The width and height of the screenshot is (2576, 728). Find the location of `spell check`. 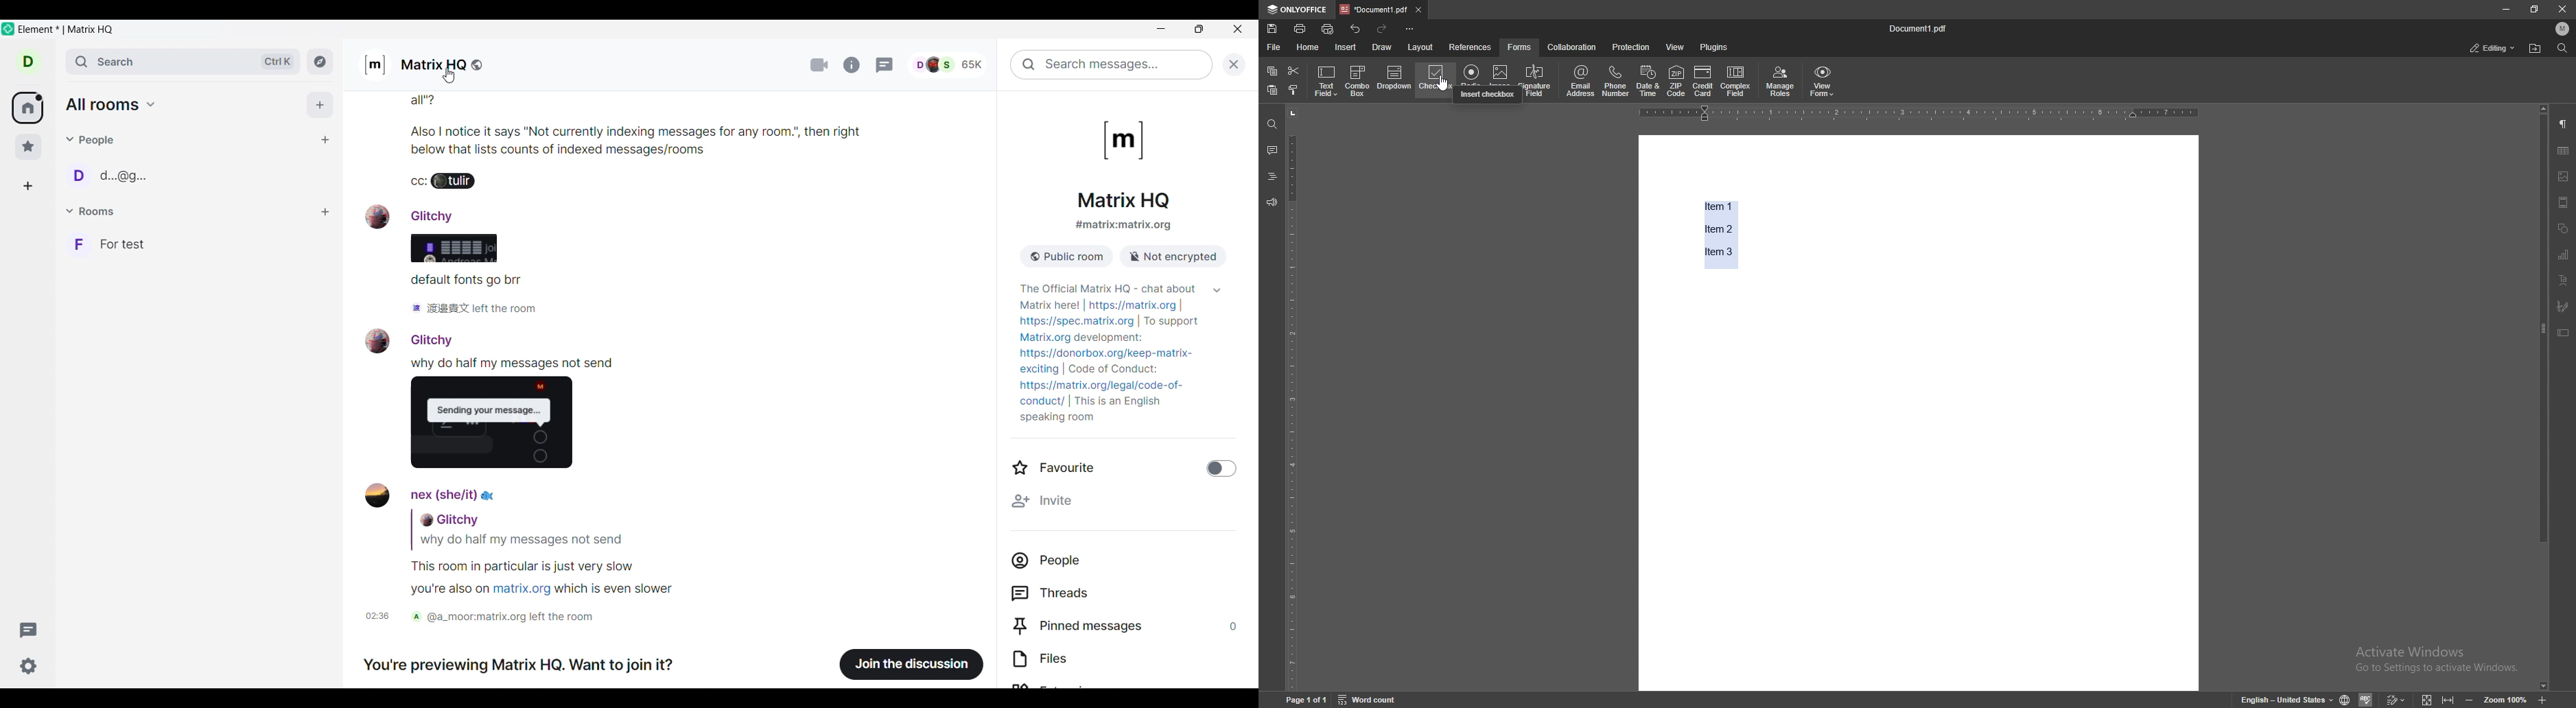

spell check is located at coordinates (2365, 699).